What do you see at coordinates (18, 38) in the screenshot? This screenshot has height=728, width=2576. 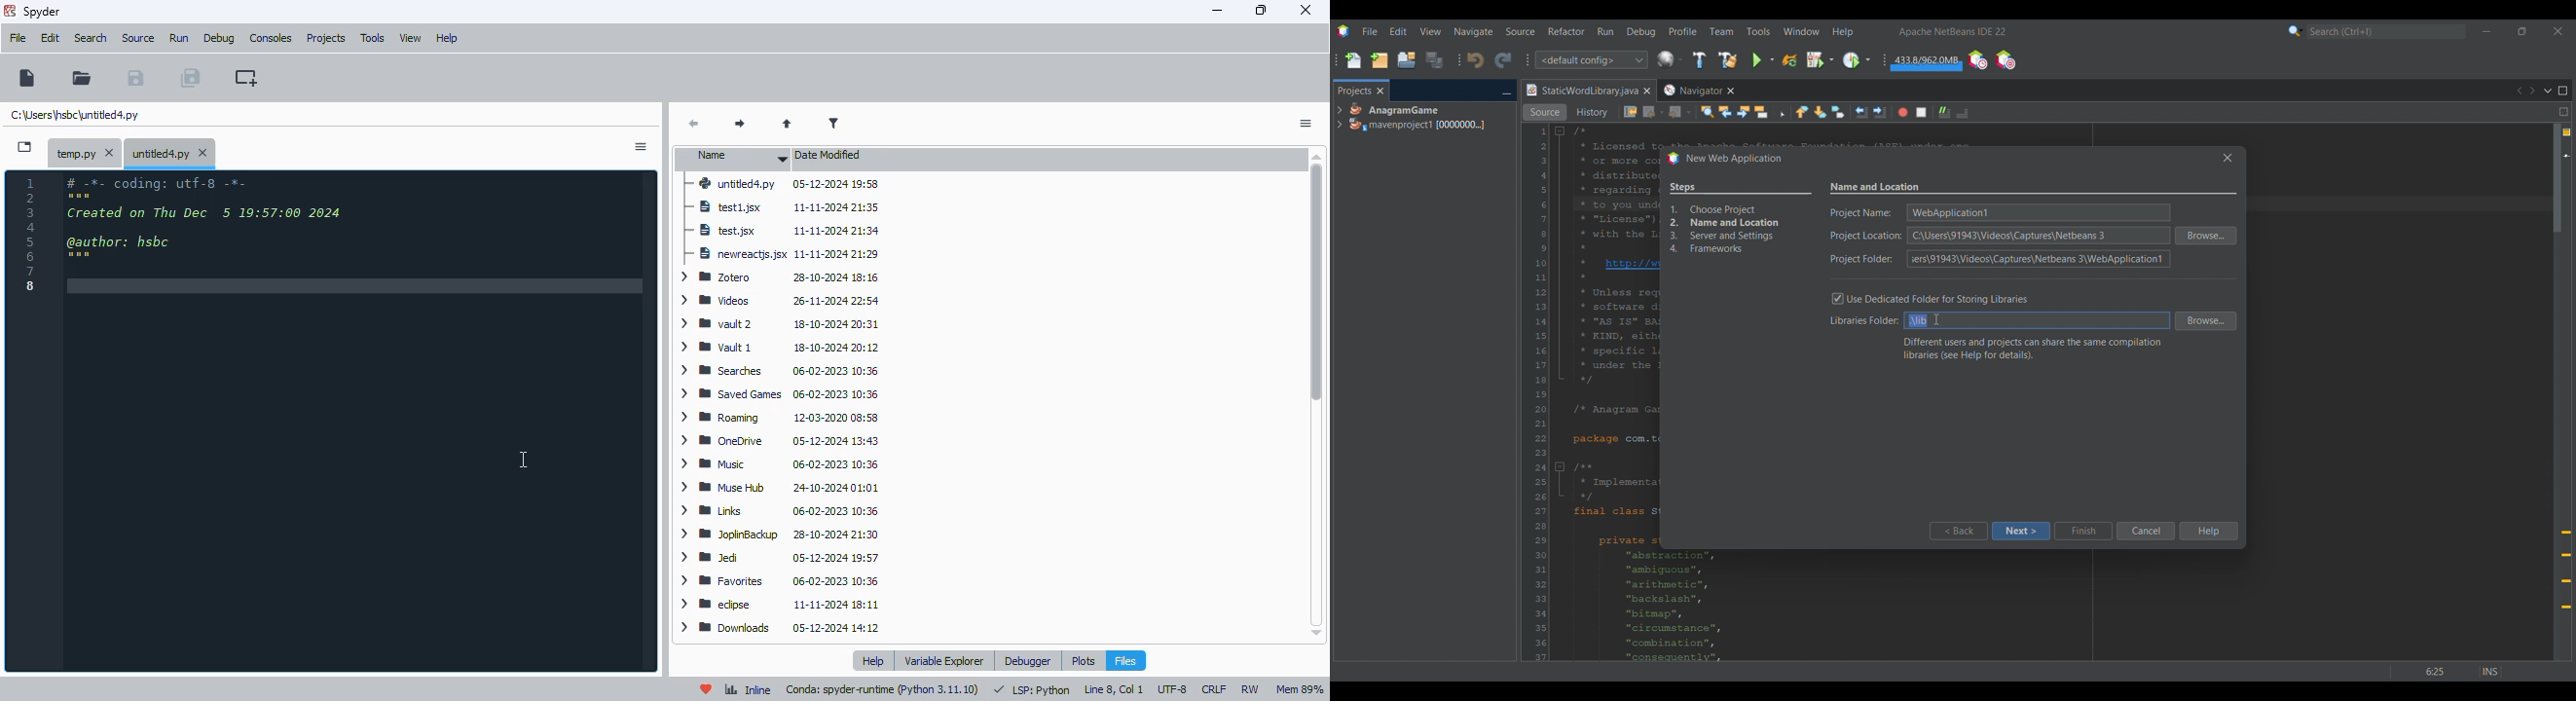 I see `file` at bounding box center [18, 38].